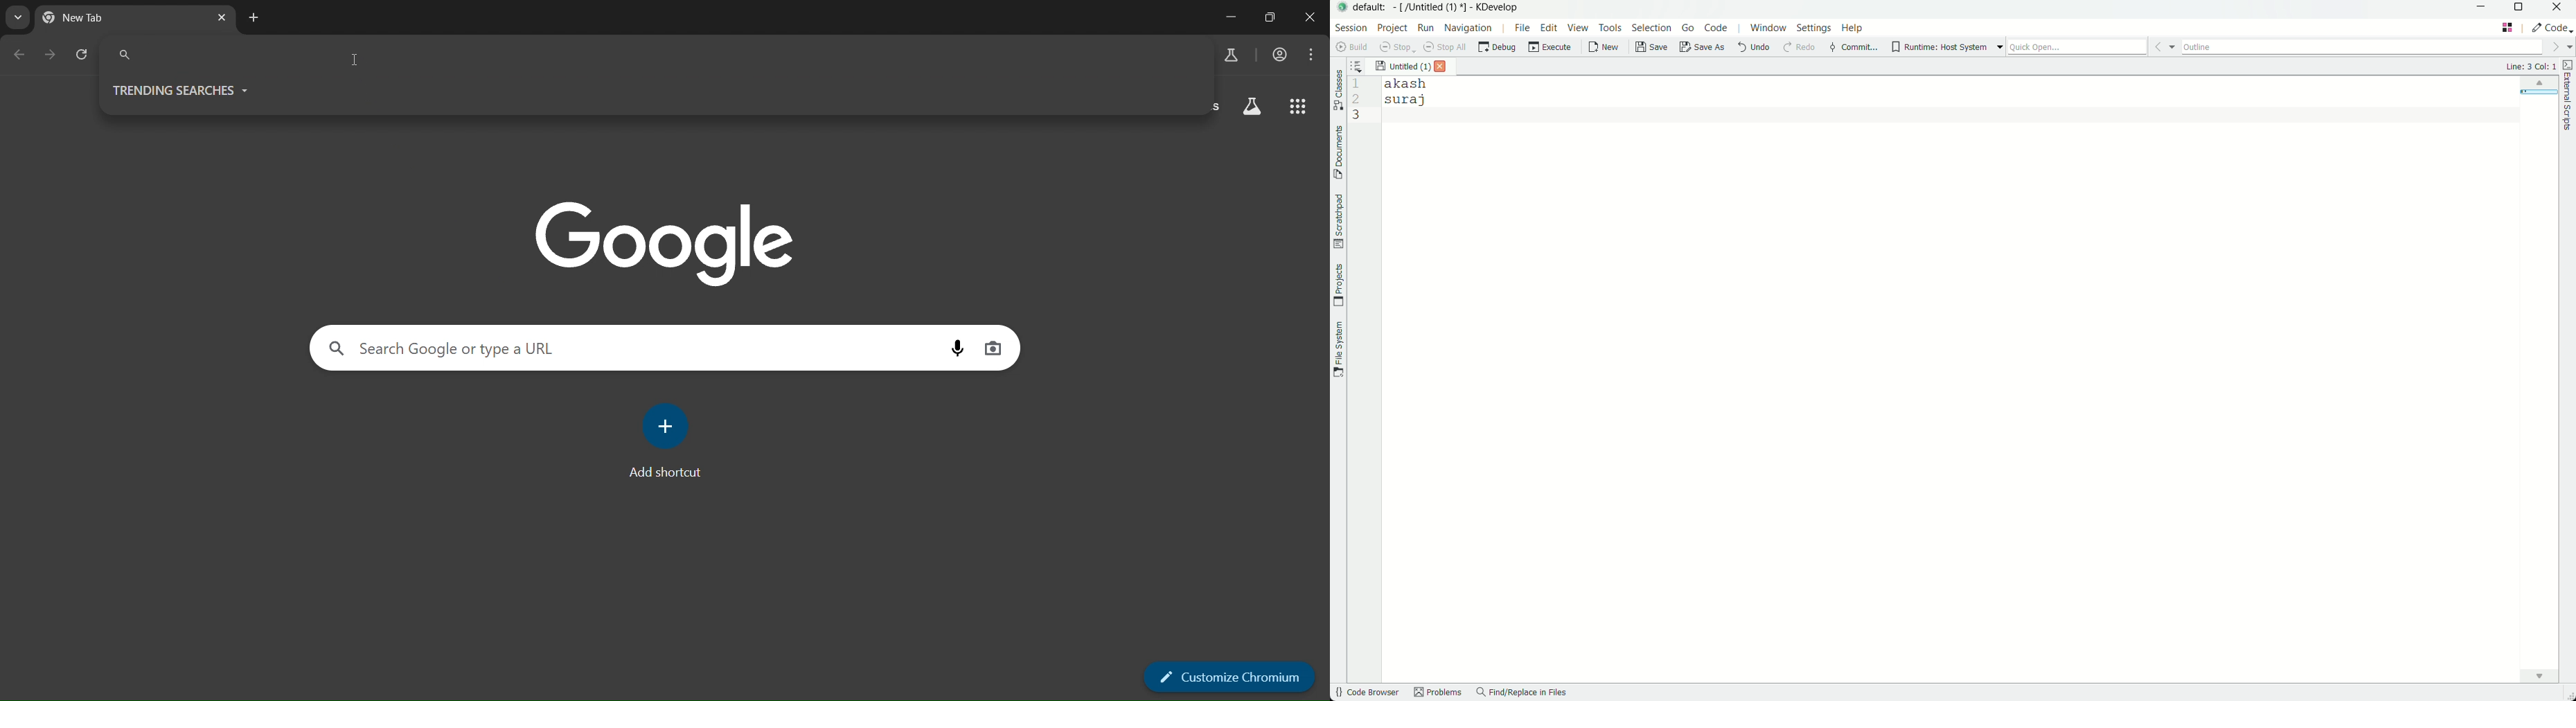 The width and height of the screenshot is (2576, 728). What do you see at coordinates (1715, 27) in the screenshot?
I see `code menu` at bounding box center [1715, 27].